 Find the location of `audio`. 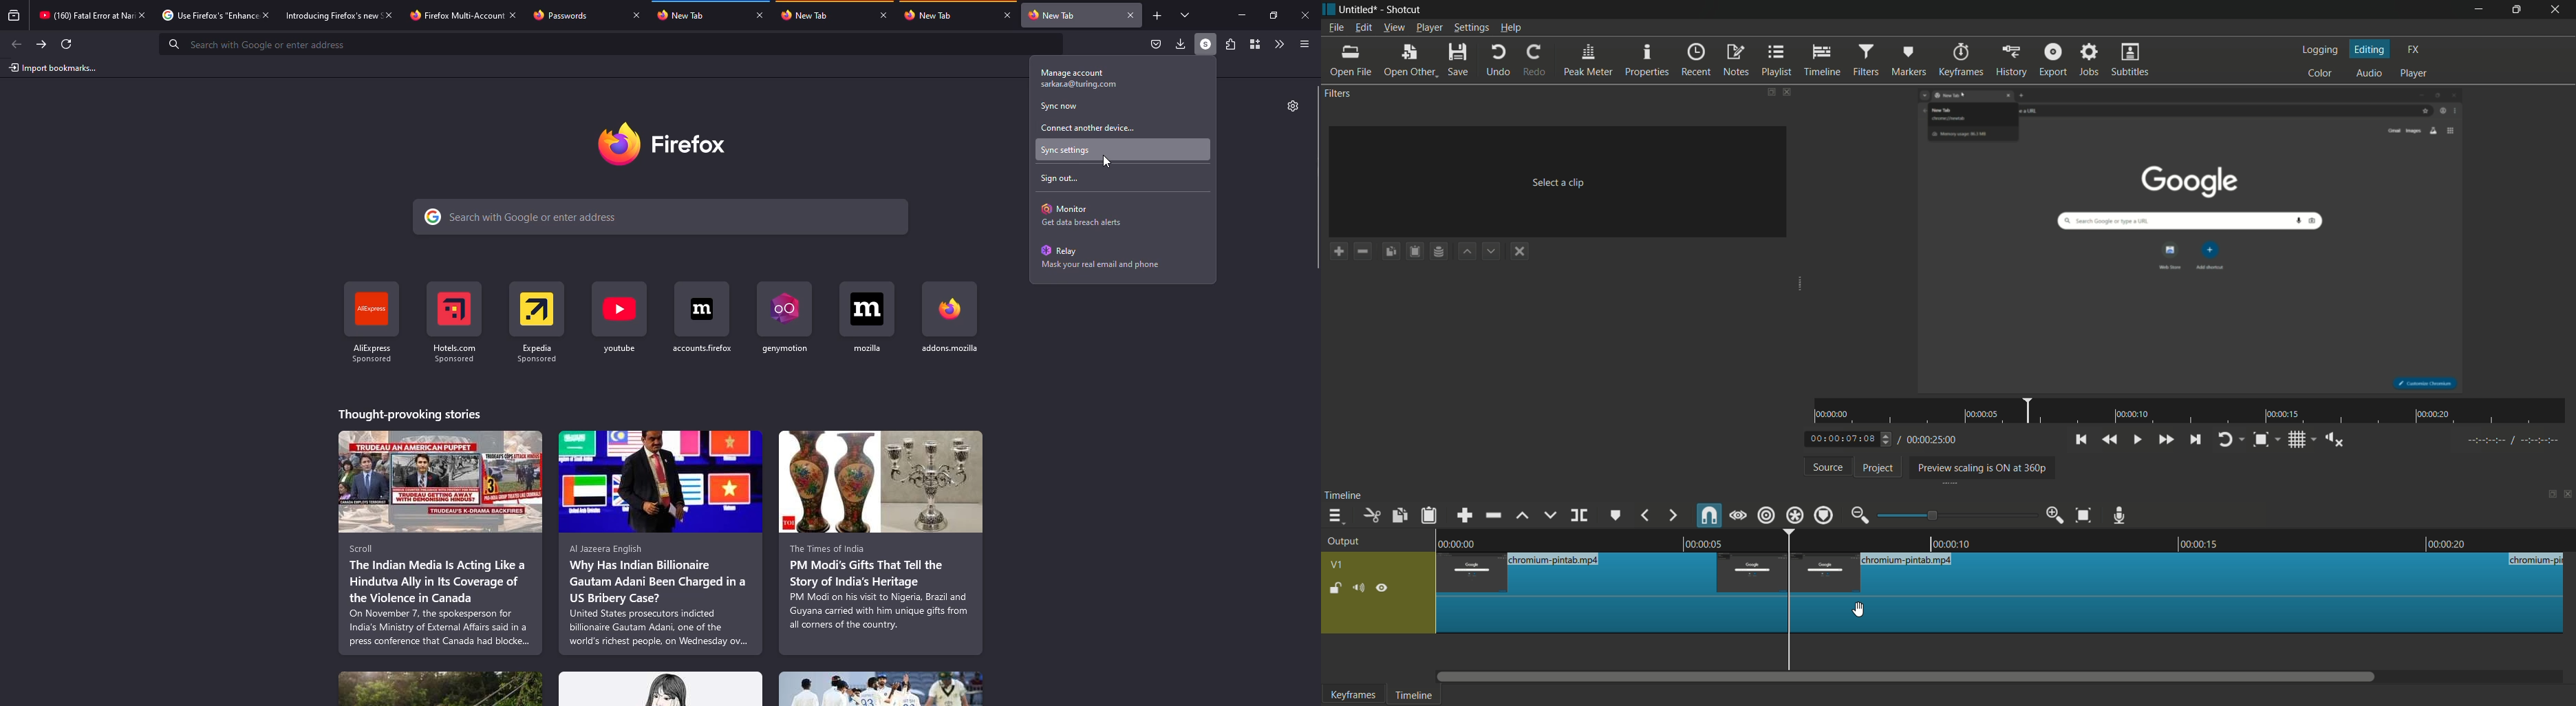

audio is located at coordinates (2369, 74).